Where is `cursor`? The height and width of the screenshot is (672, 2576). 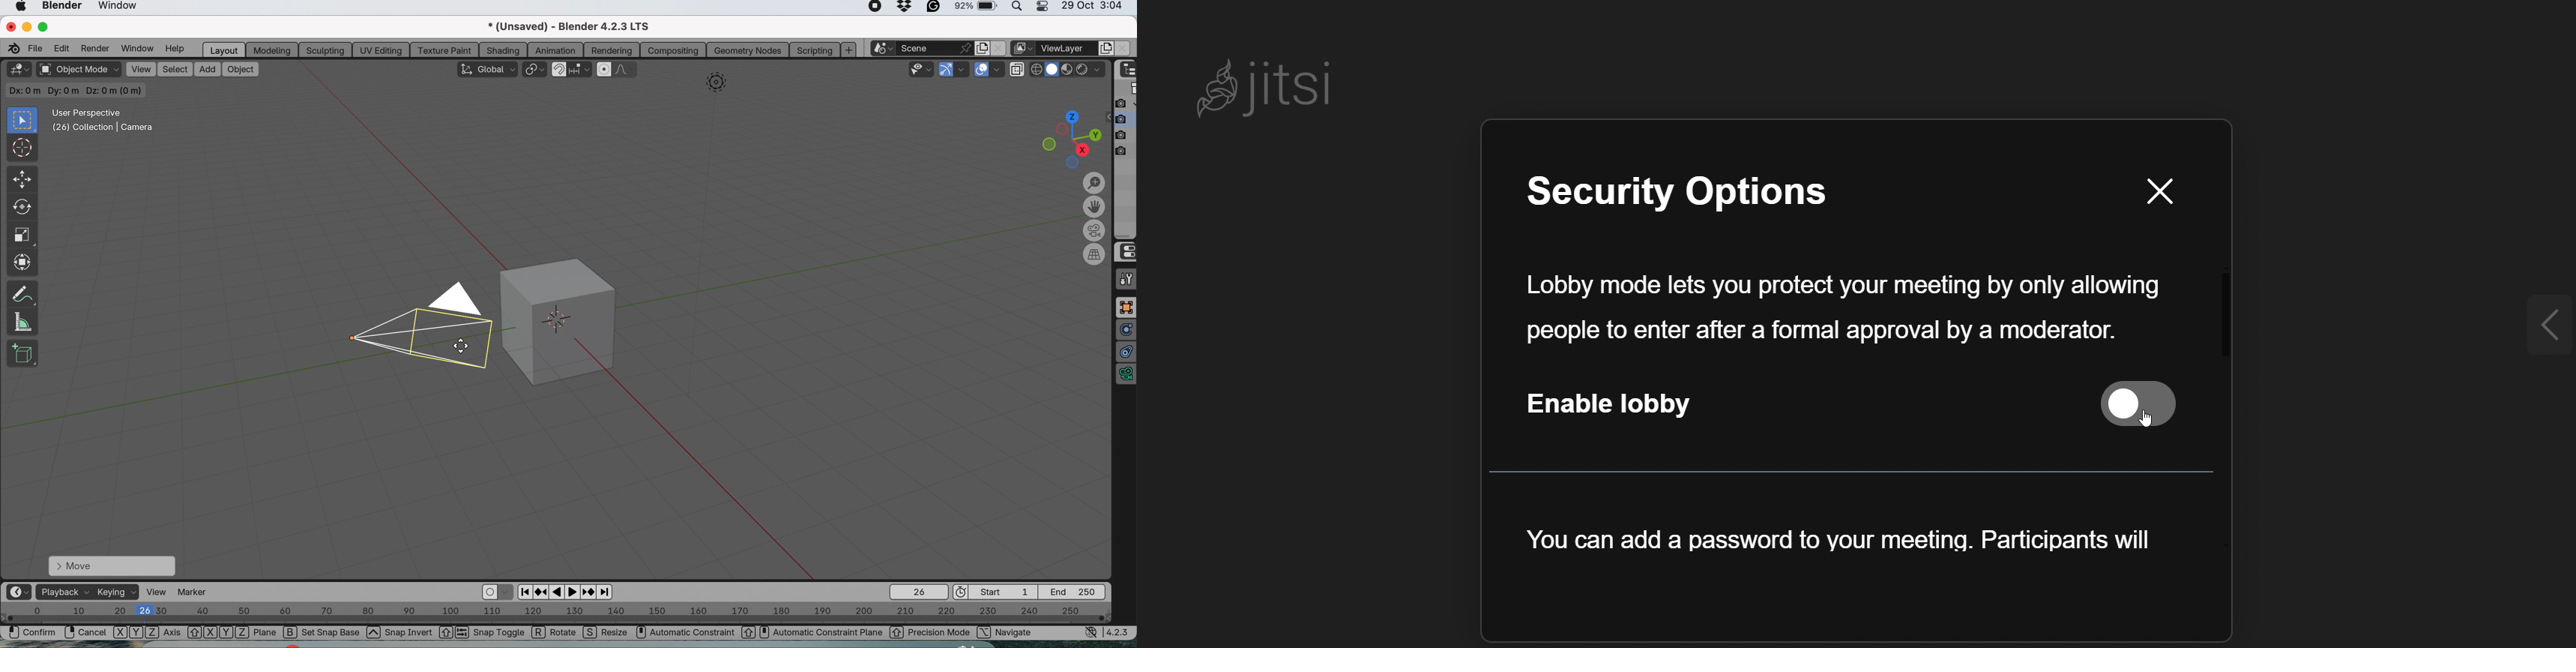 cursor is located at coordinates (2147, 435).